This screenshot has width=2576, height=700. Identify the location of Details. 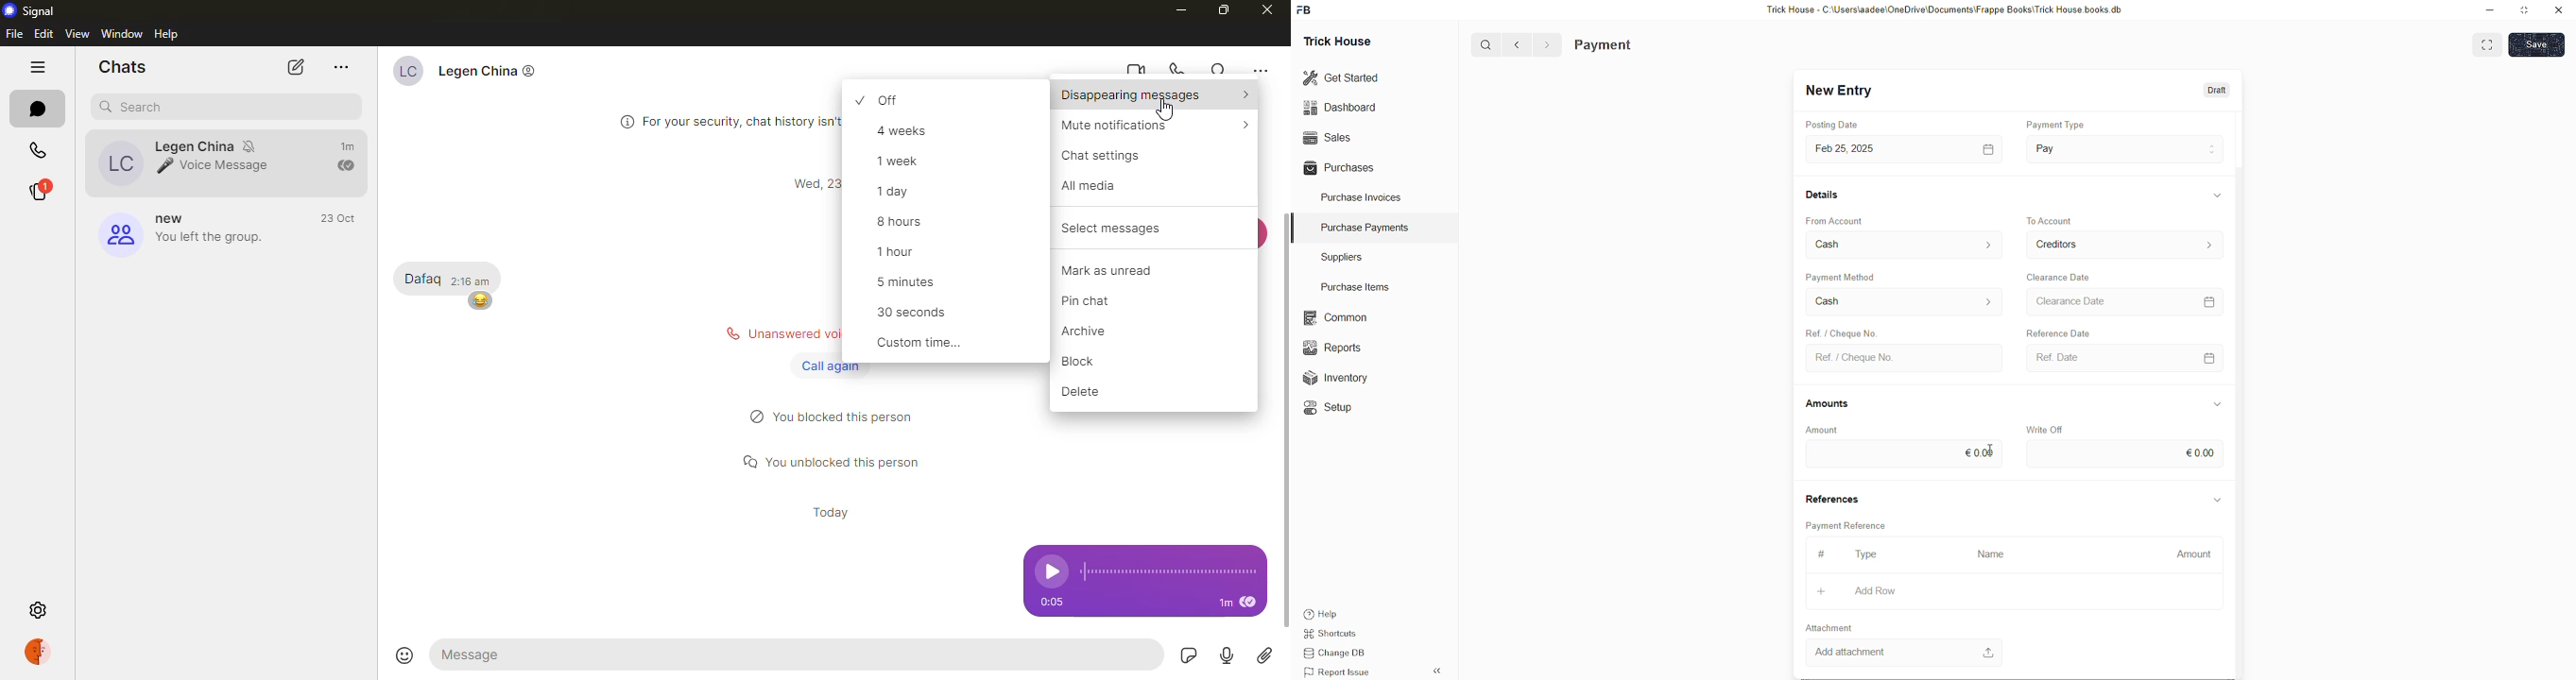
(1819, 196).